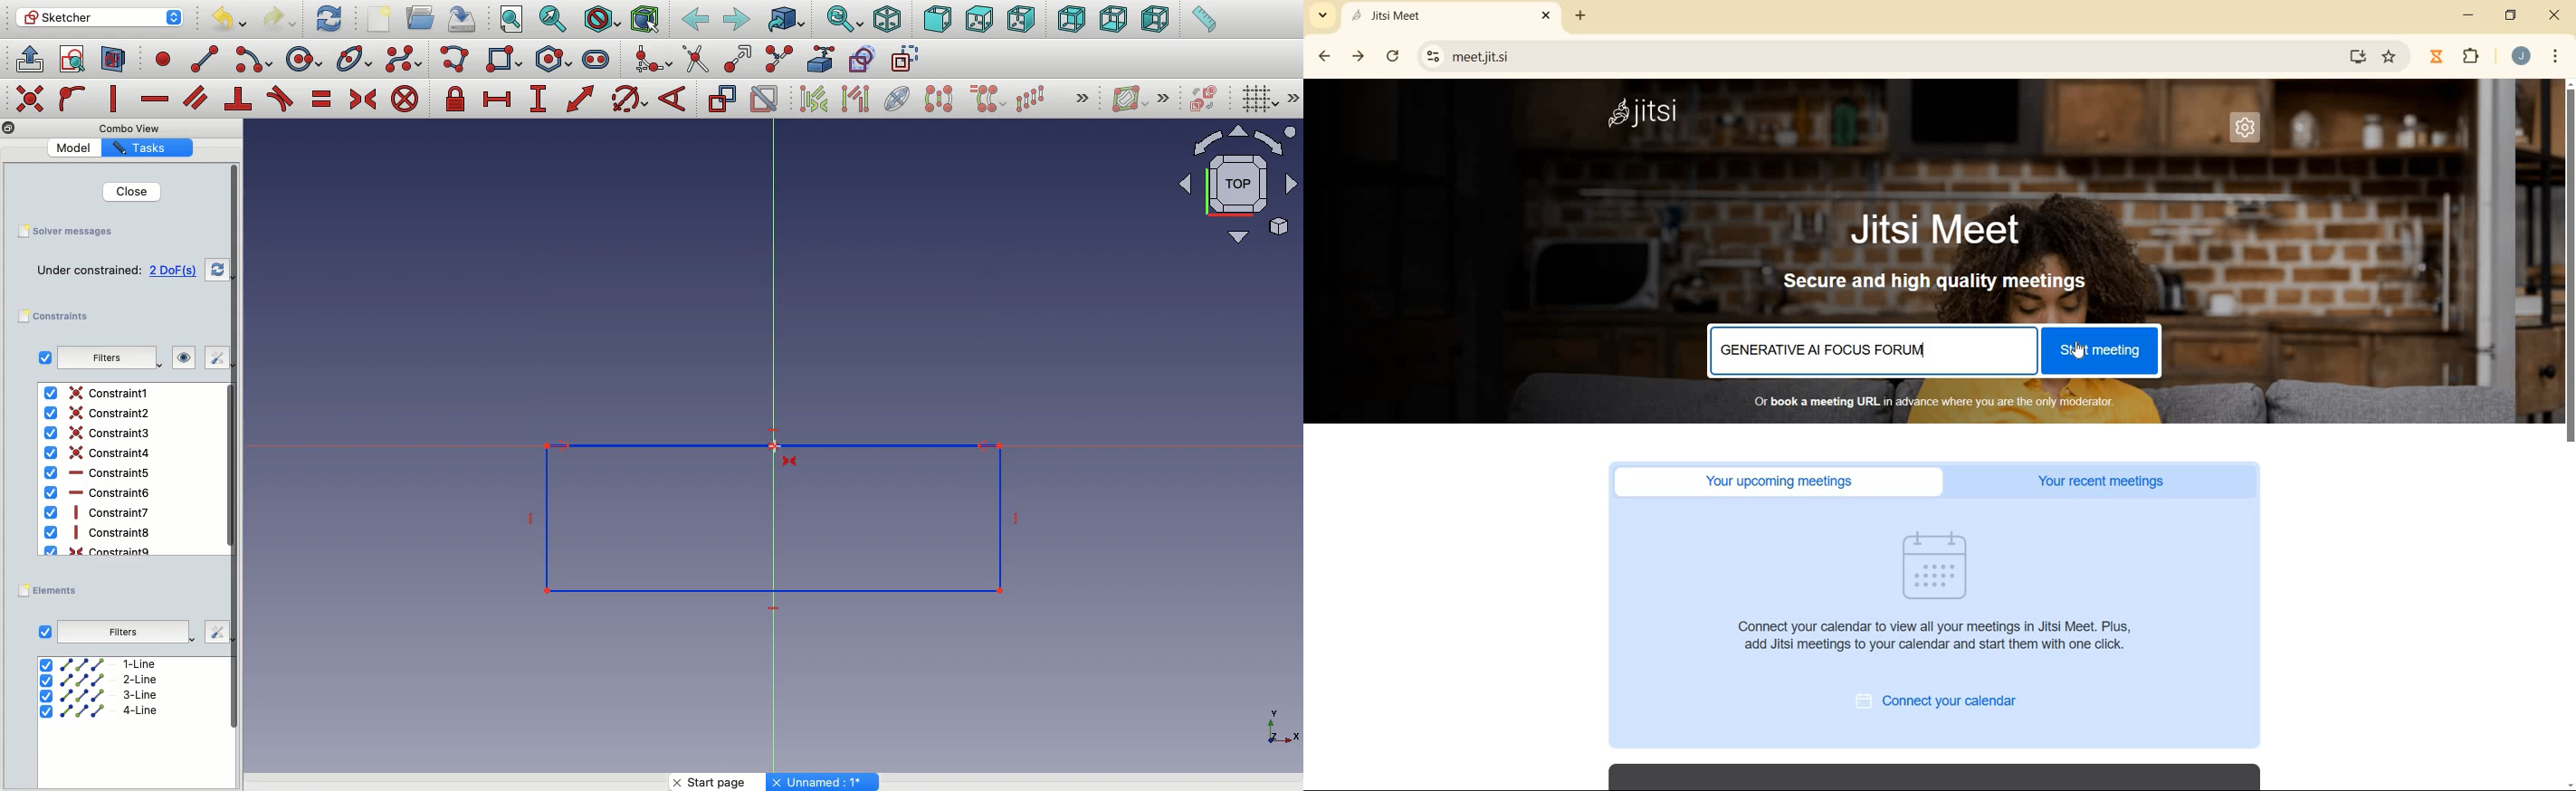 The image size is (2576, 812). Describe the element at coordinates (77, 148) in the screenshot. I see `Model` at that location.